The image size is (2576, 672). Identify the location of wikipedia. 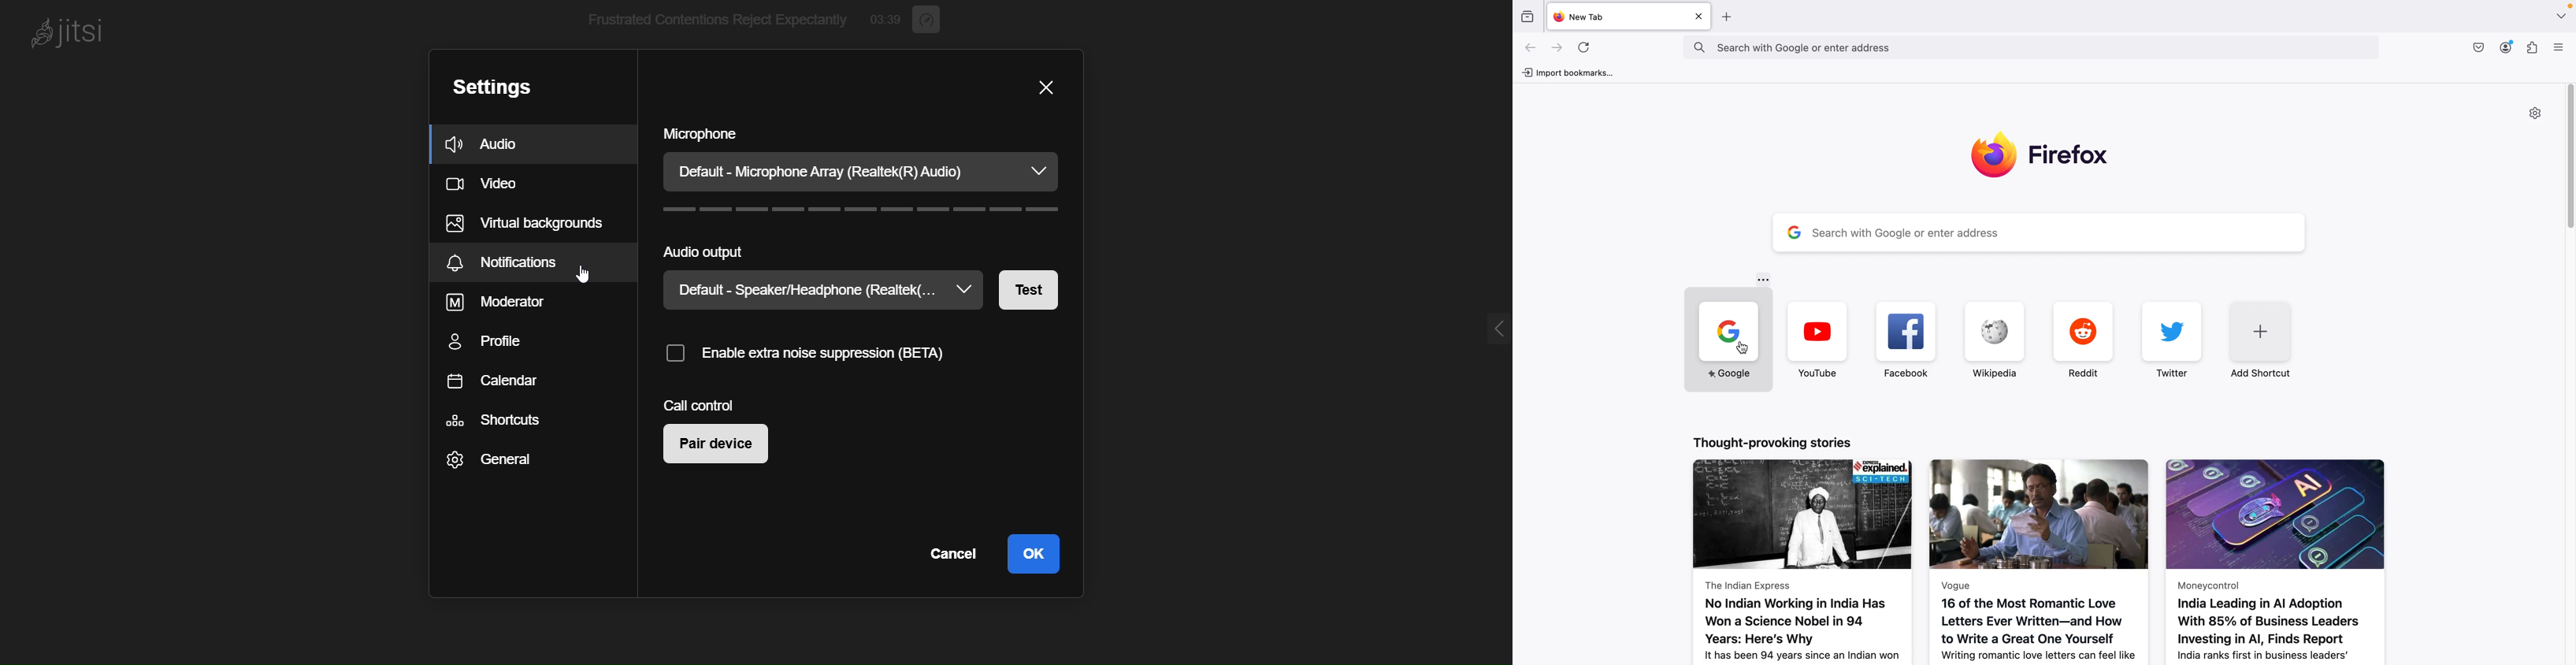
(1988, 340).